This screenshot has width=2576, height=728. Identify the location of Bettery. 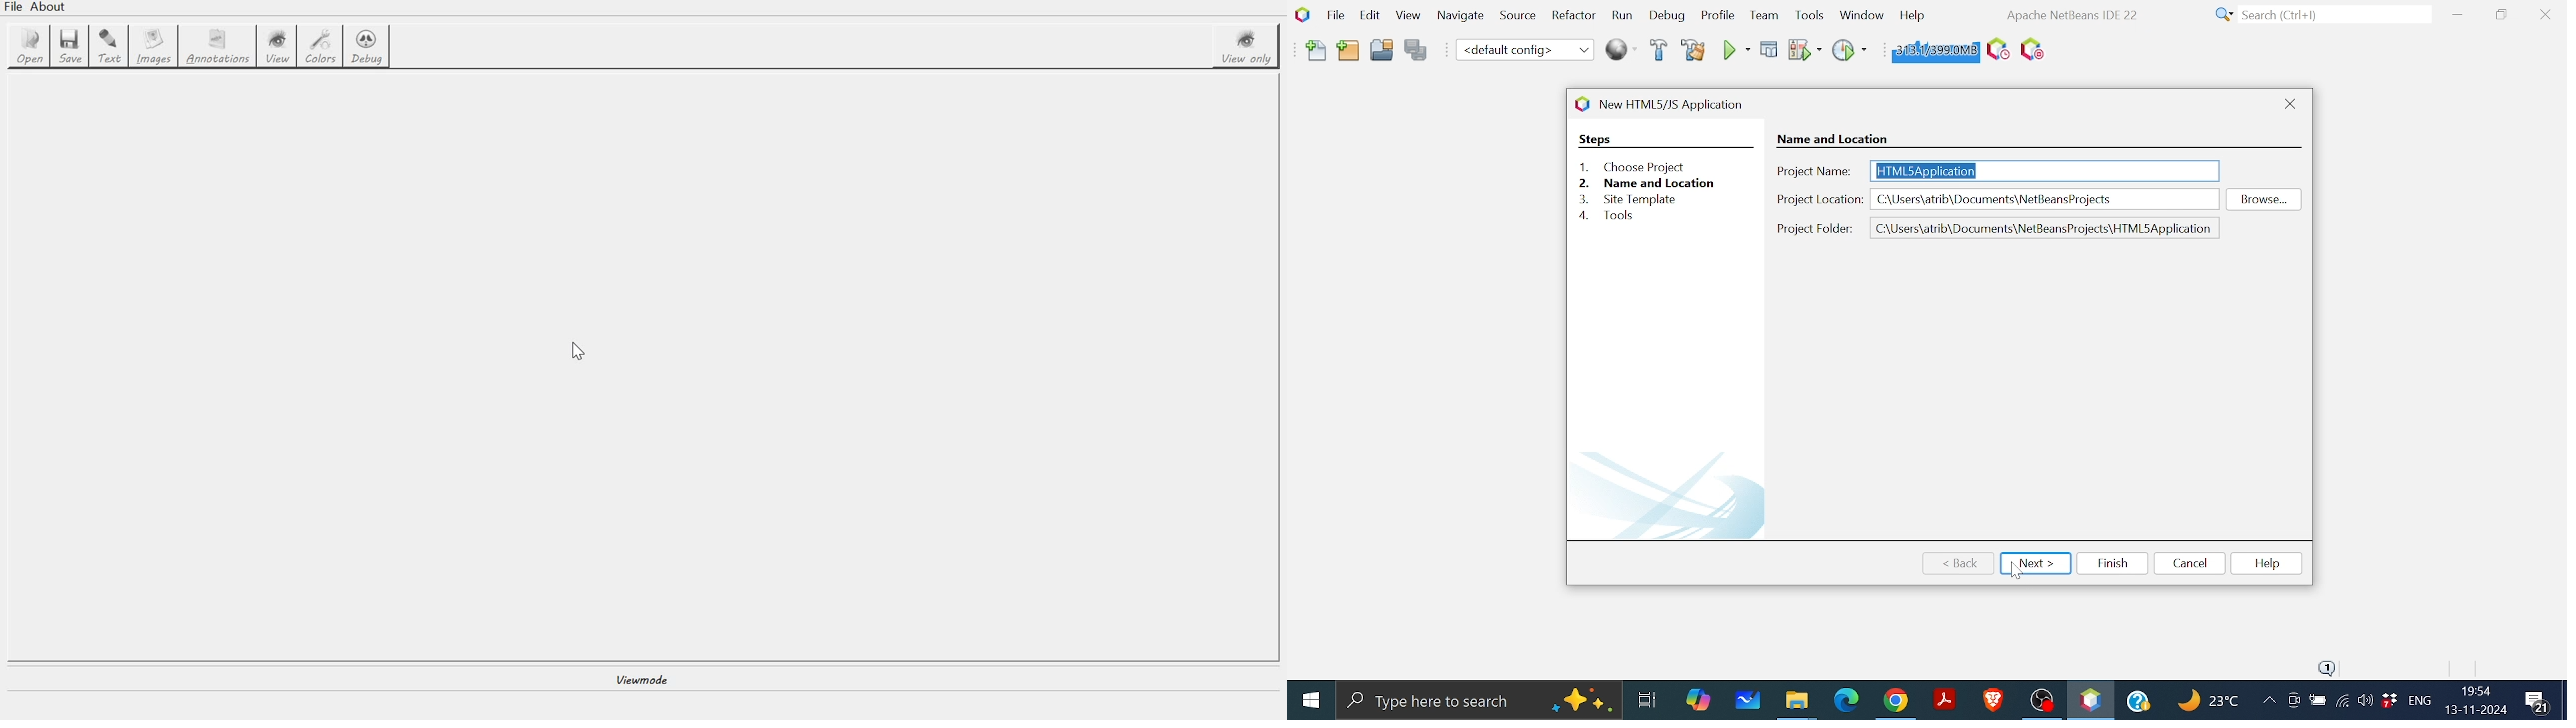
(2317, 701).